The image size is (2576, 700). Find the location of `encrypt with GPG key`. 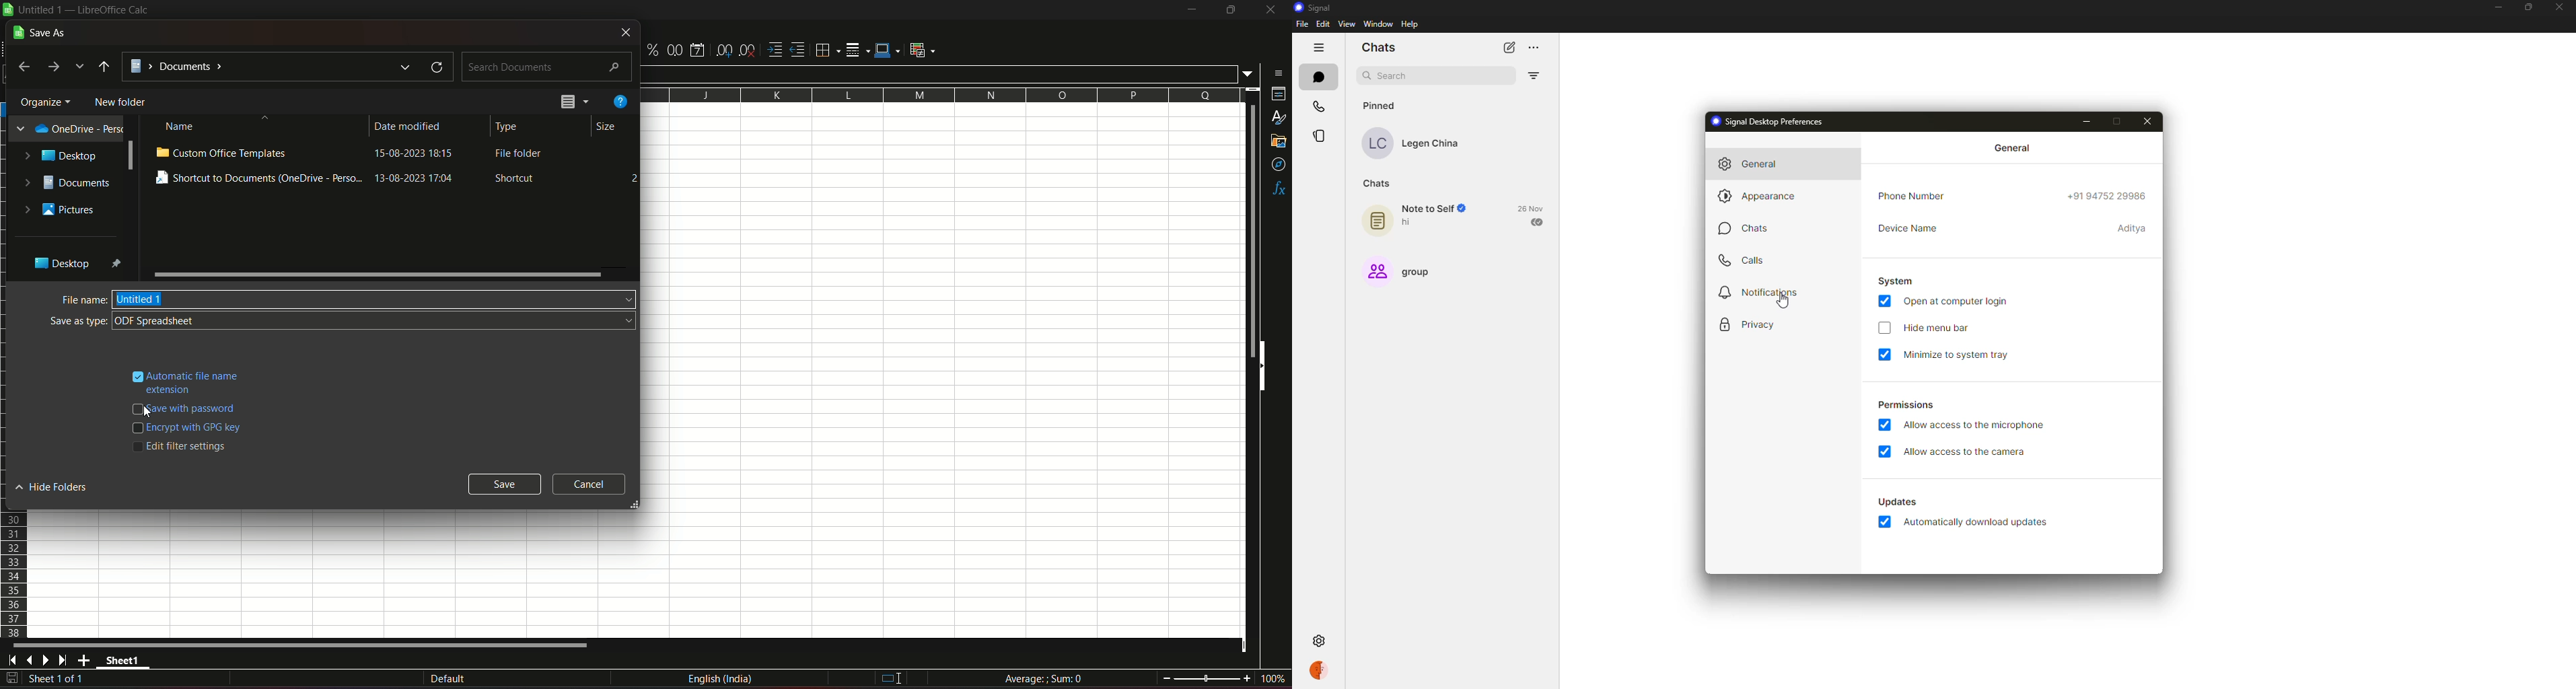

encrypt with GPG key is located at coordinates (197, 428).